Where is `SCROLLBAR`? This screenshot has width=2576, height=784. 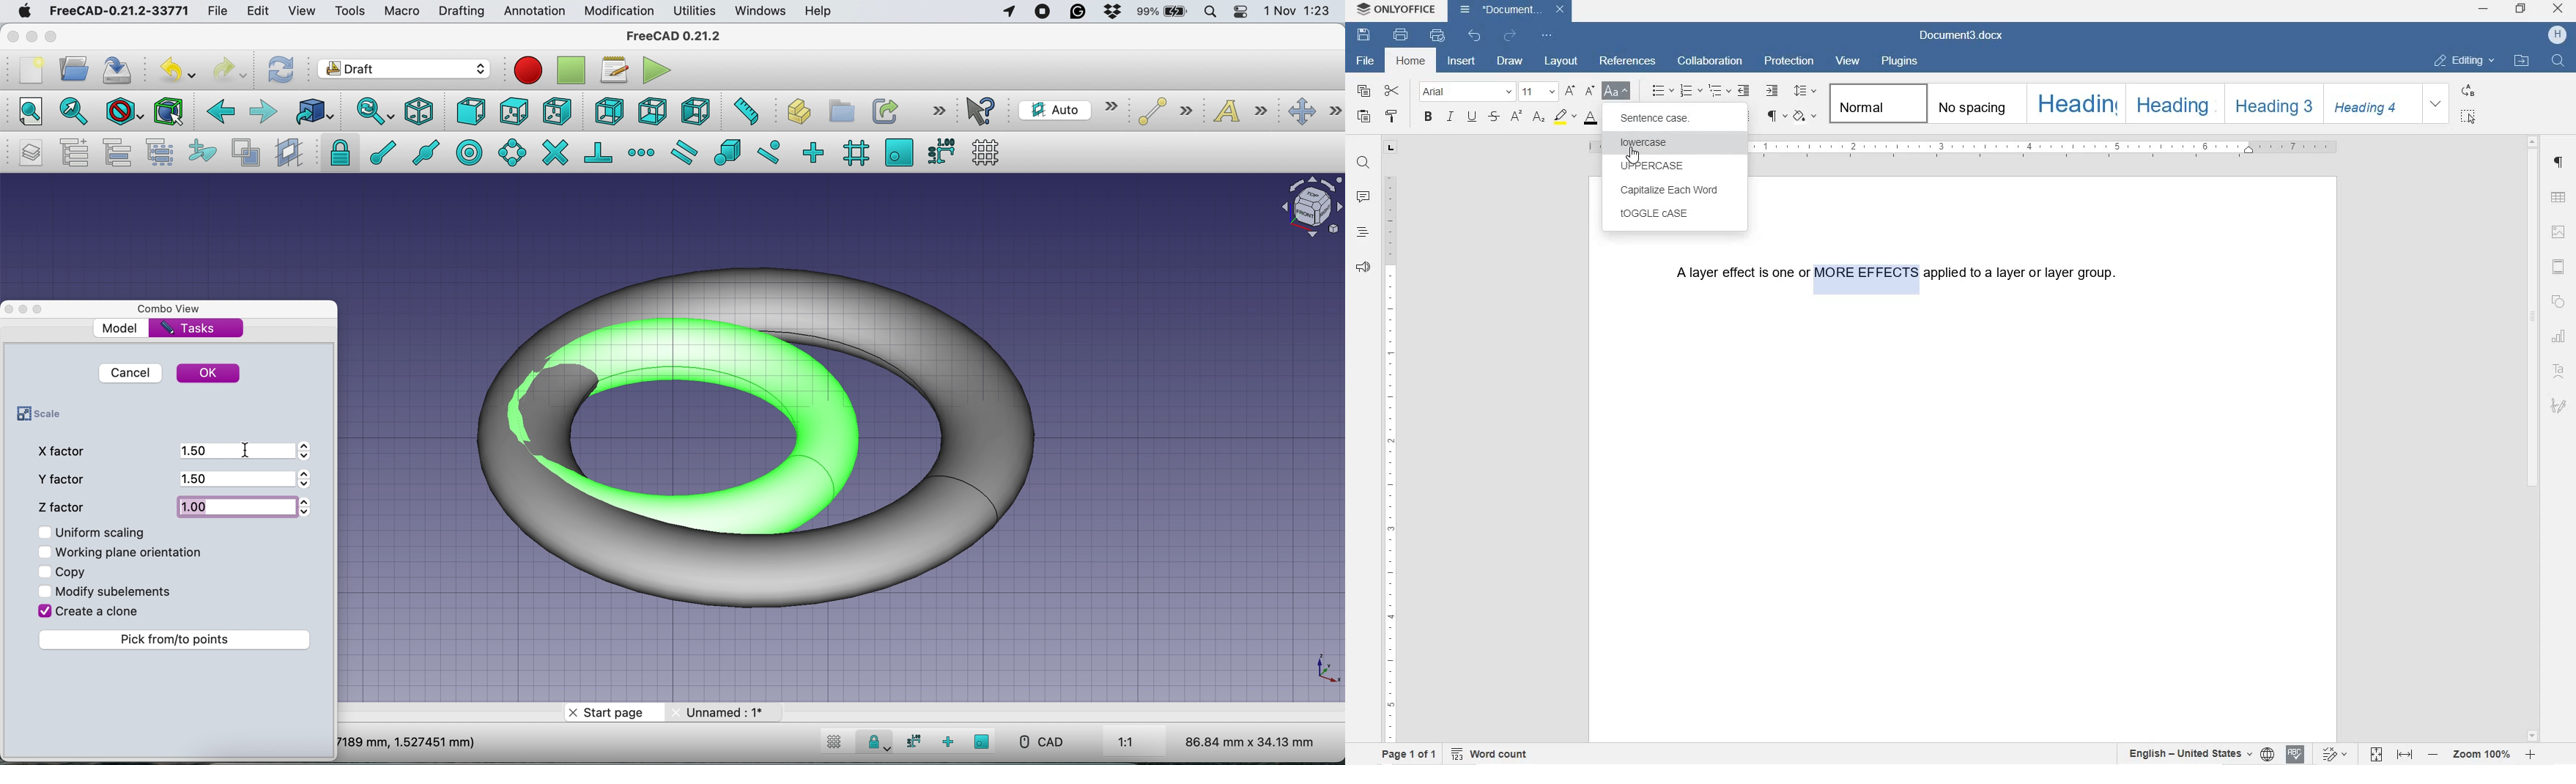 SCROLLBAR is located at coordinates (2533, 438).